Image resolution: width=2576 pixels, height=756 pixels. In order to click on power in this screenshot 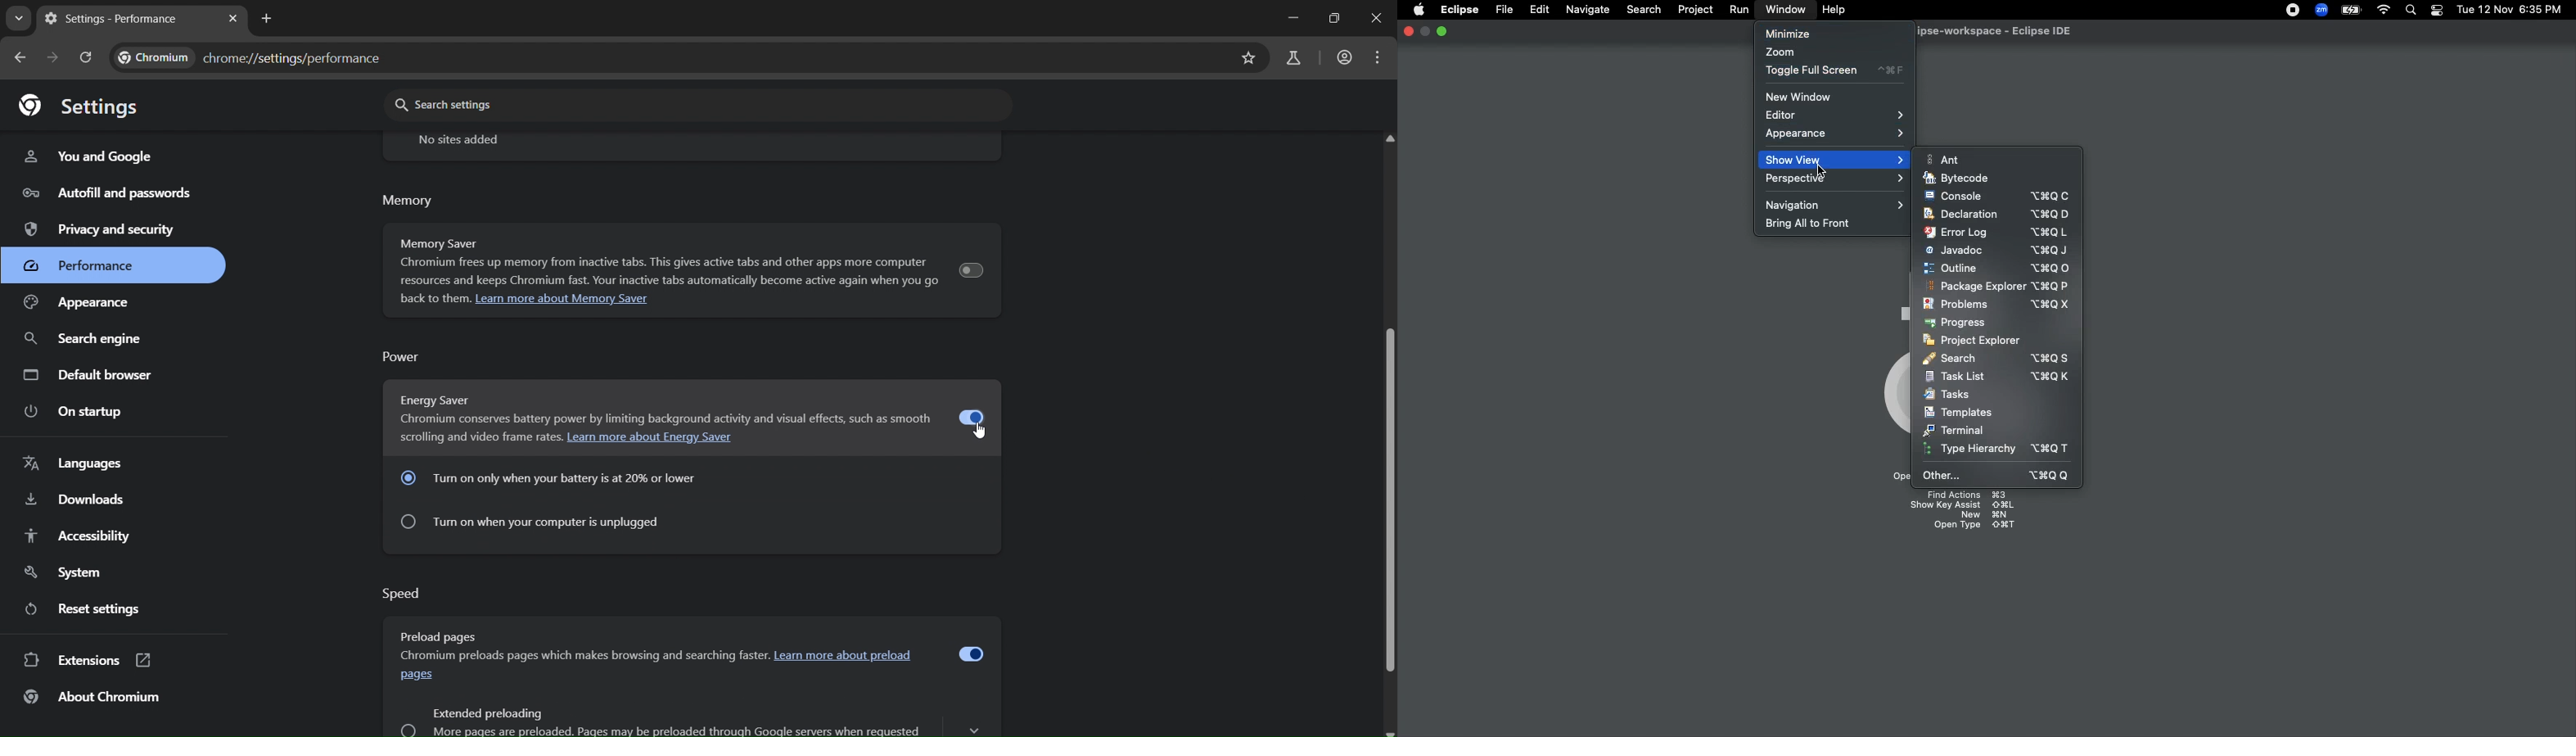, I will do `click(400, 358)`.